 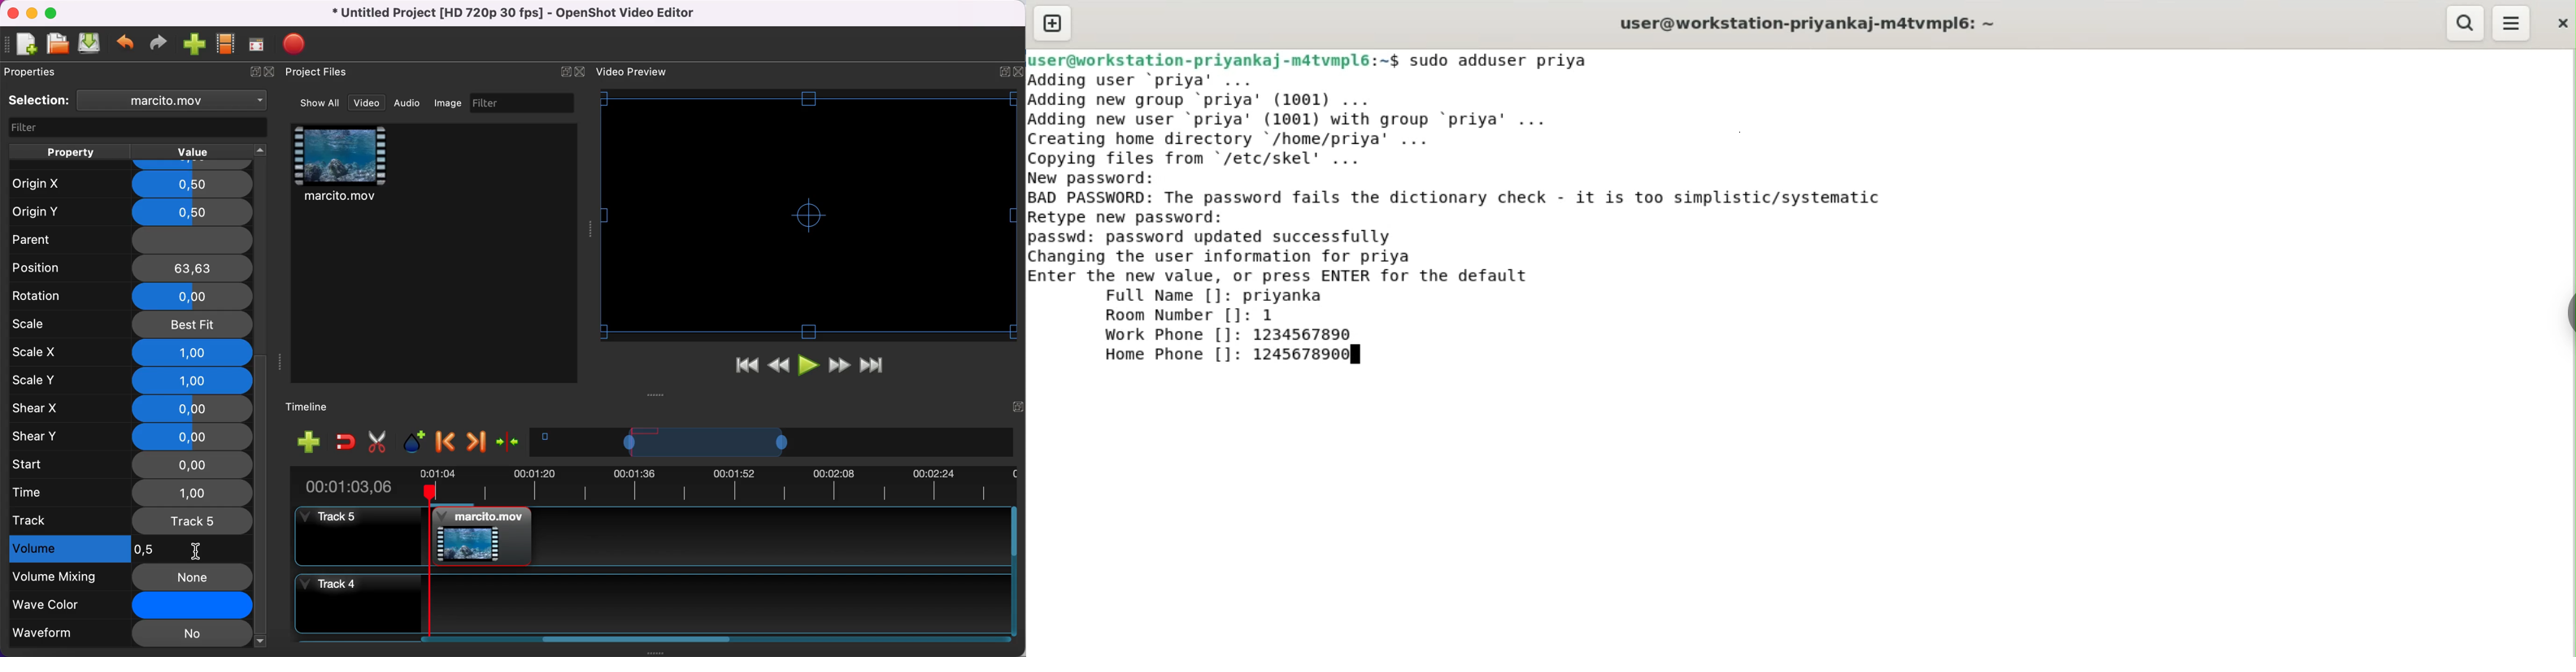 I want to click on Work Phone []: 1234567890, so click(x=1232, y=335).